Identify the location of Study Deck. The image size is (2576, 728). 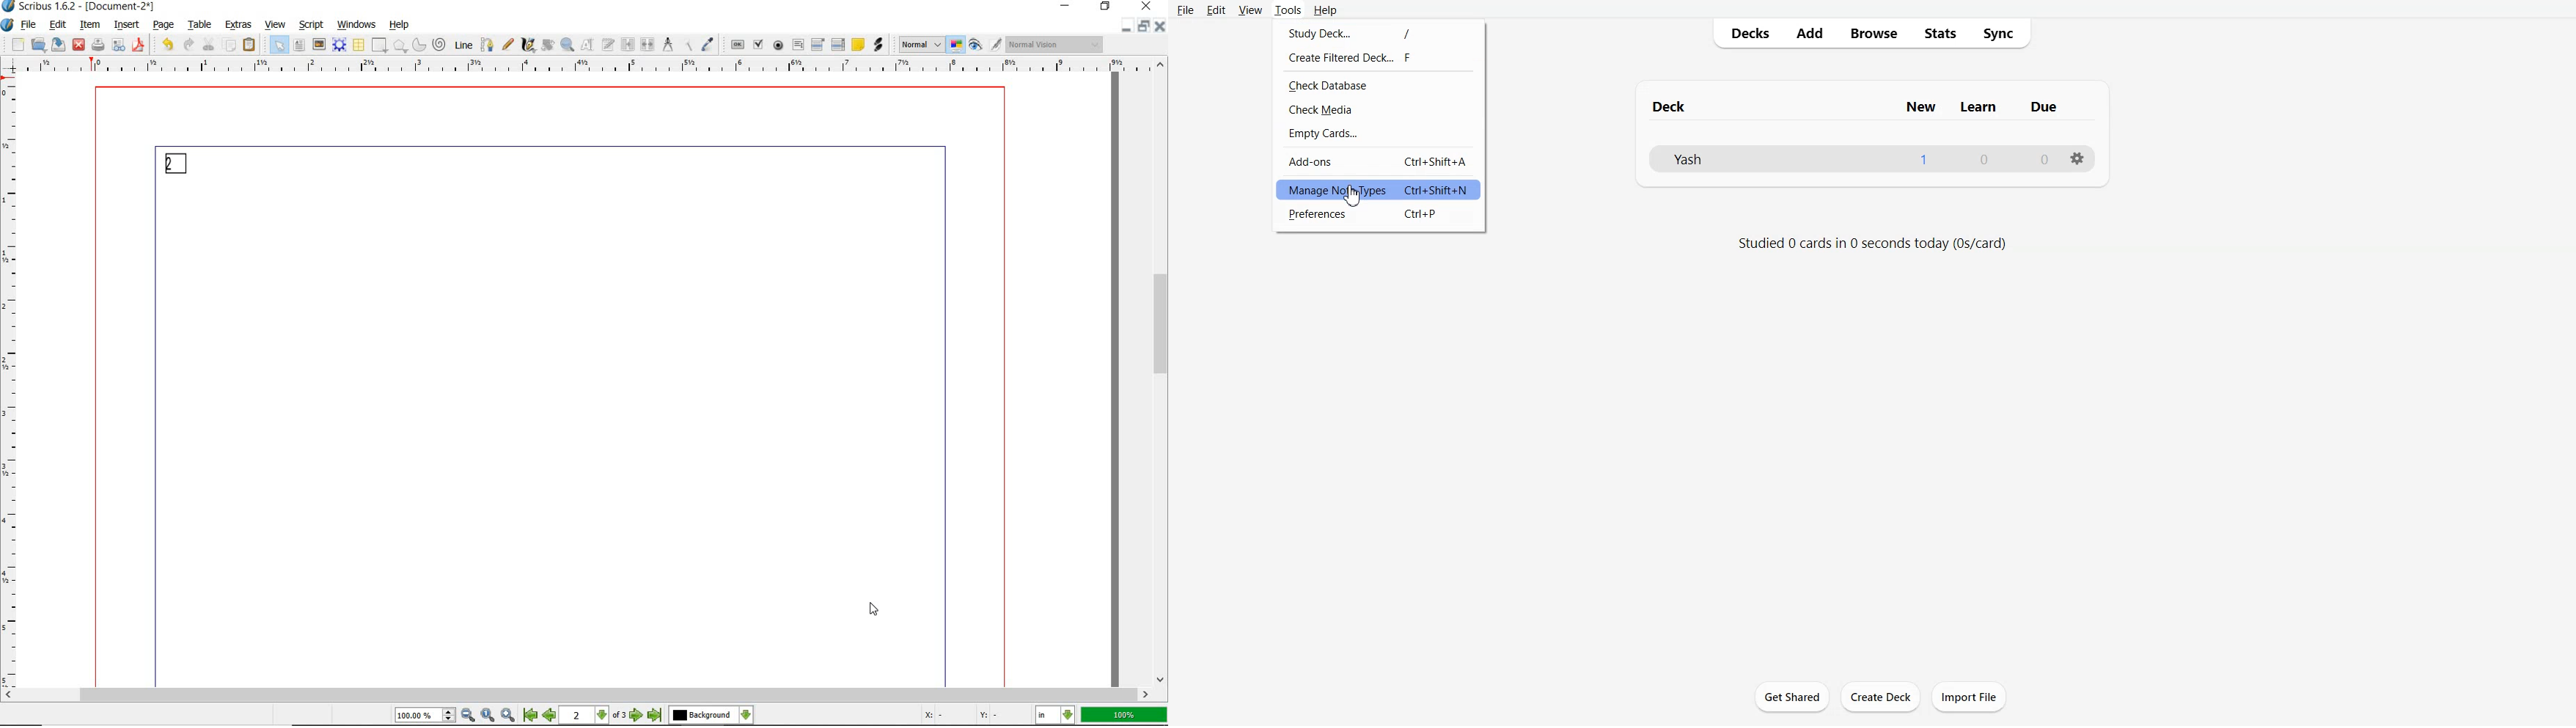
(1378, 31).